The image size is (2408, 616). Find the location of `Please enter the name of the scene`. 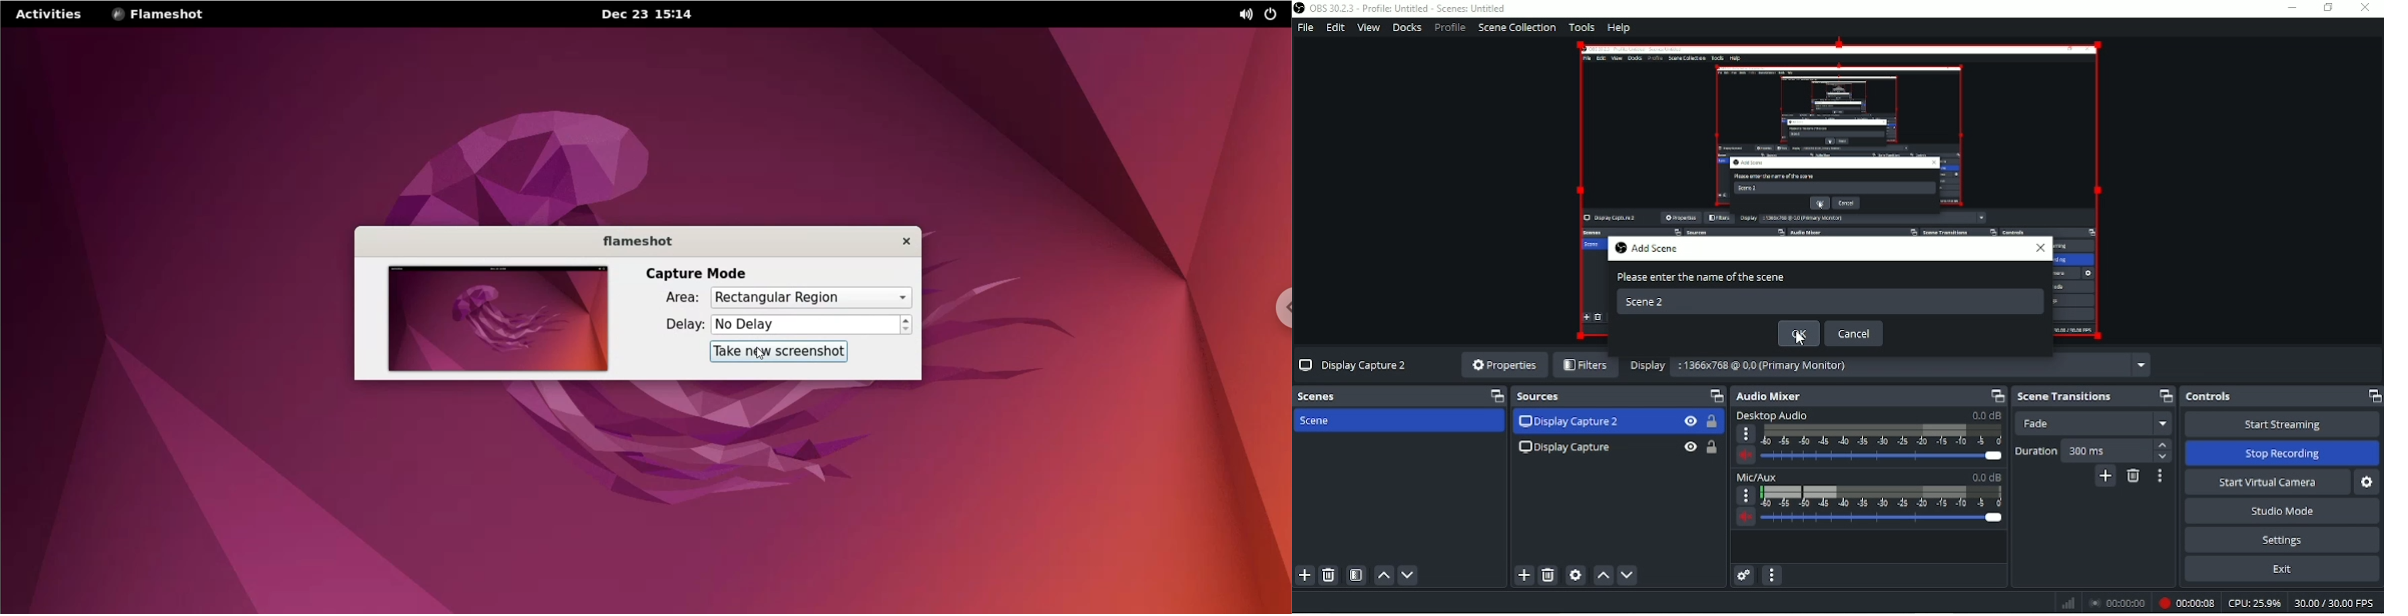

Please enter the name of the scene is located at coordinates (1702, 276).